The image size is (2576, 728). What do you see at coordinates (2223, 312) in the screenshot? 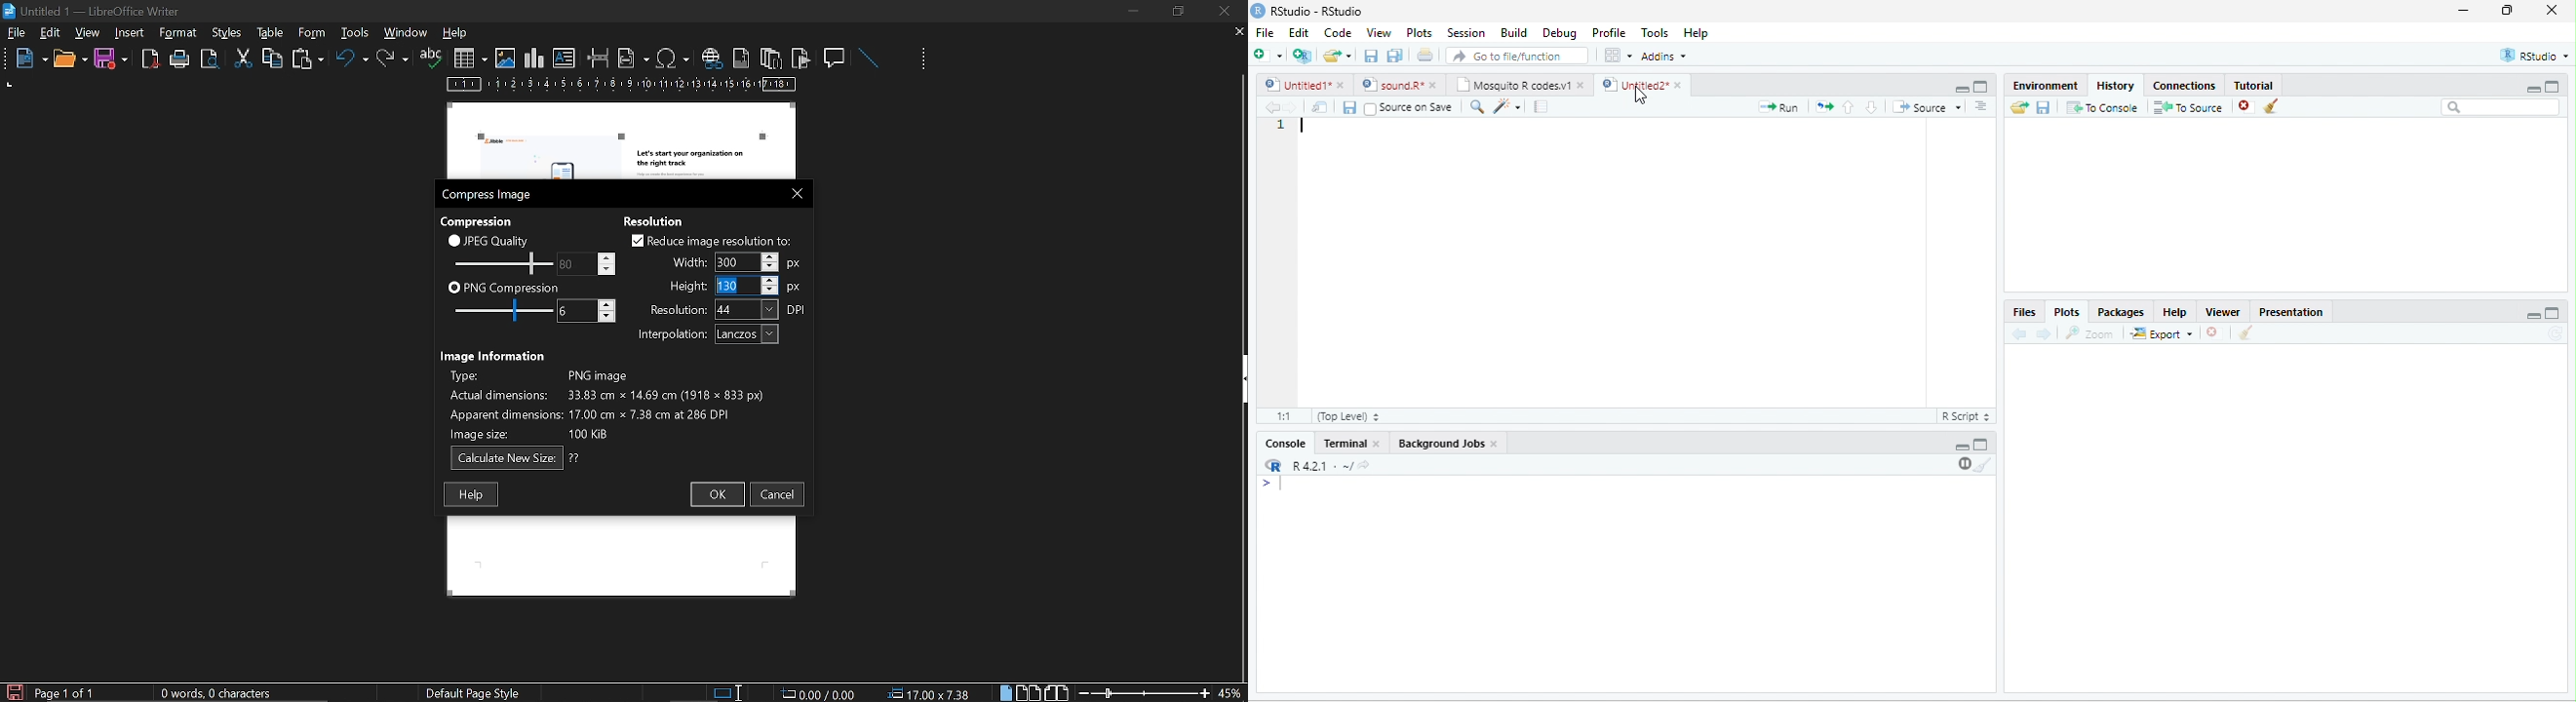
I see `Viewer` at bounding box center [2223, 312].